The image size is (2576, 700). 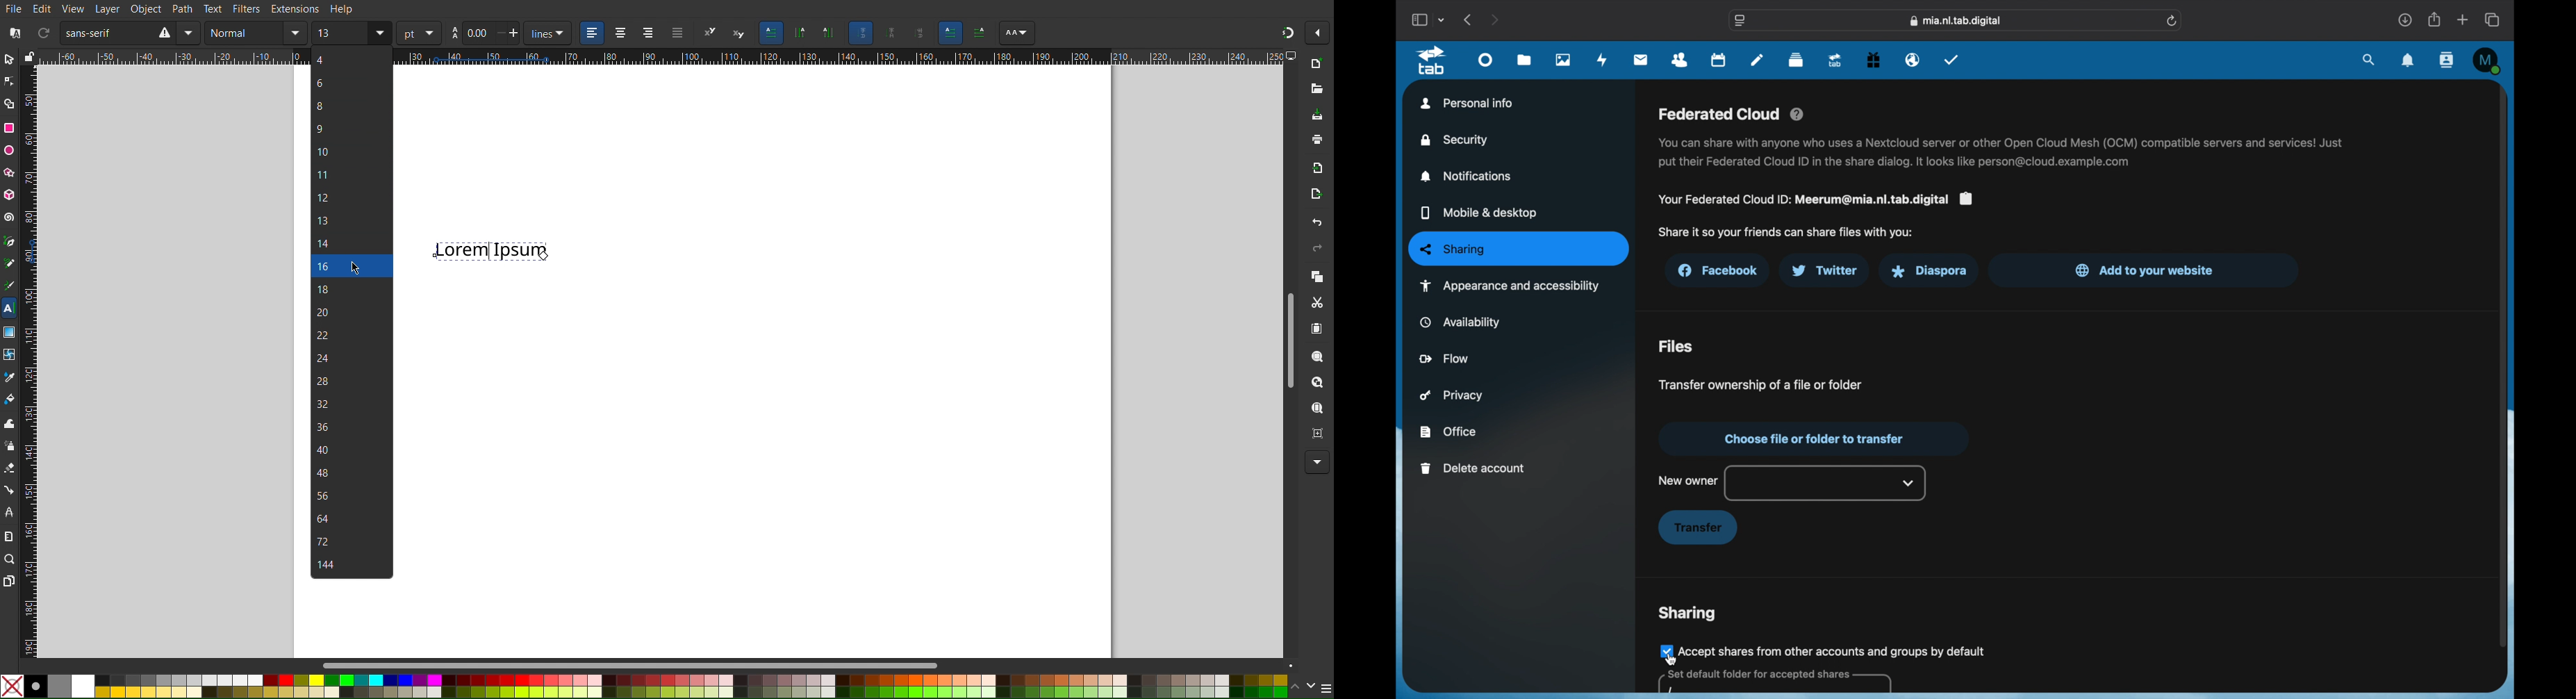 What do you see at coordinates (1758, 384) in the screenshot?
I see `transfer of a file or folder` at bounding box center [1758, 384].